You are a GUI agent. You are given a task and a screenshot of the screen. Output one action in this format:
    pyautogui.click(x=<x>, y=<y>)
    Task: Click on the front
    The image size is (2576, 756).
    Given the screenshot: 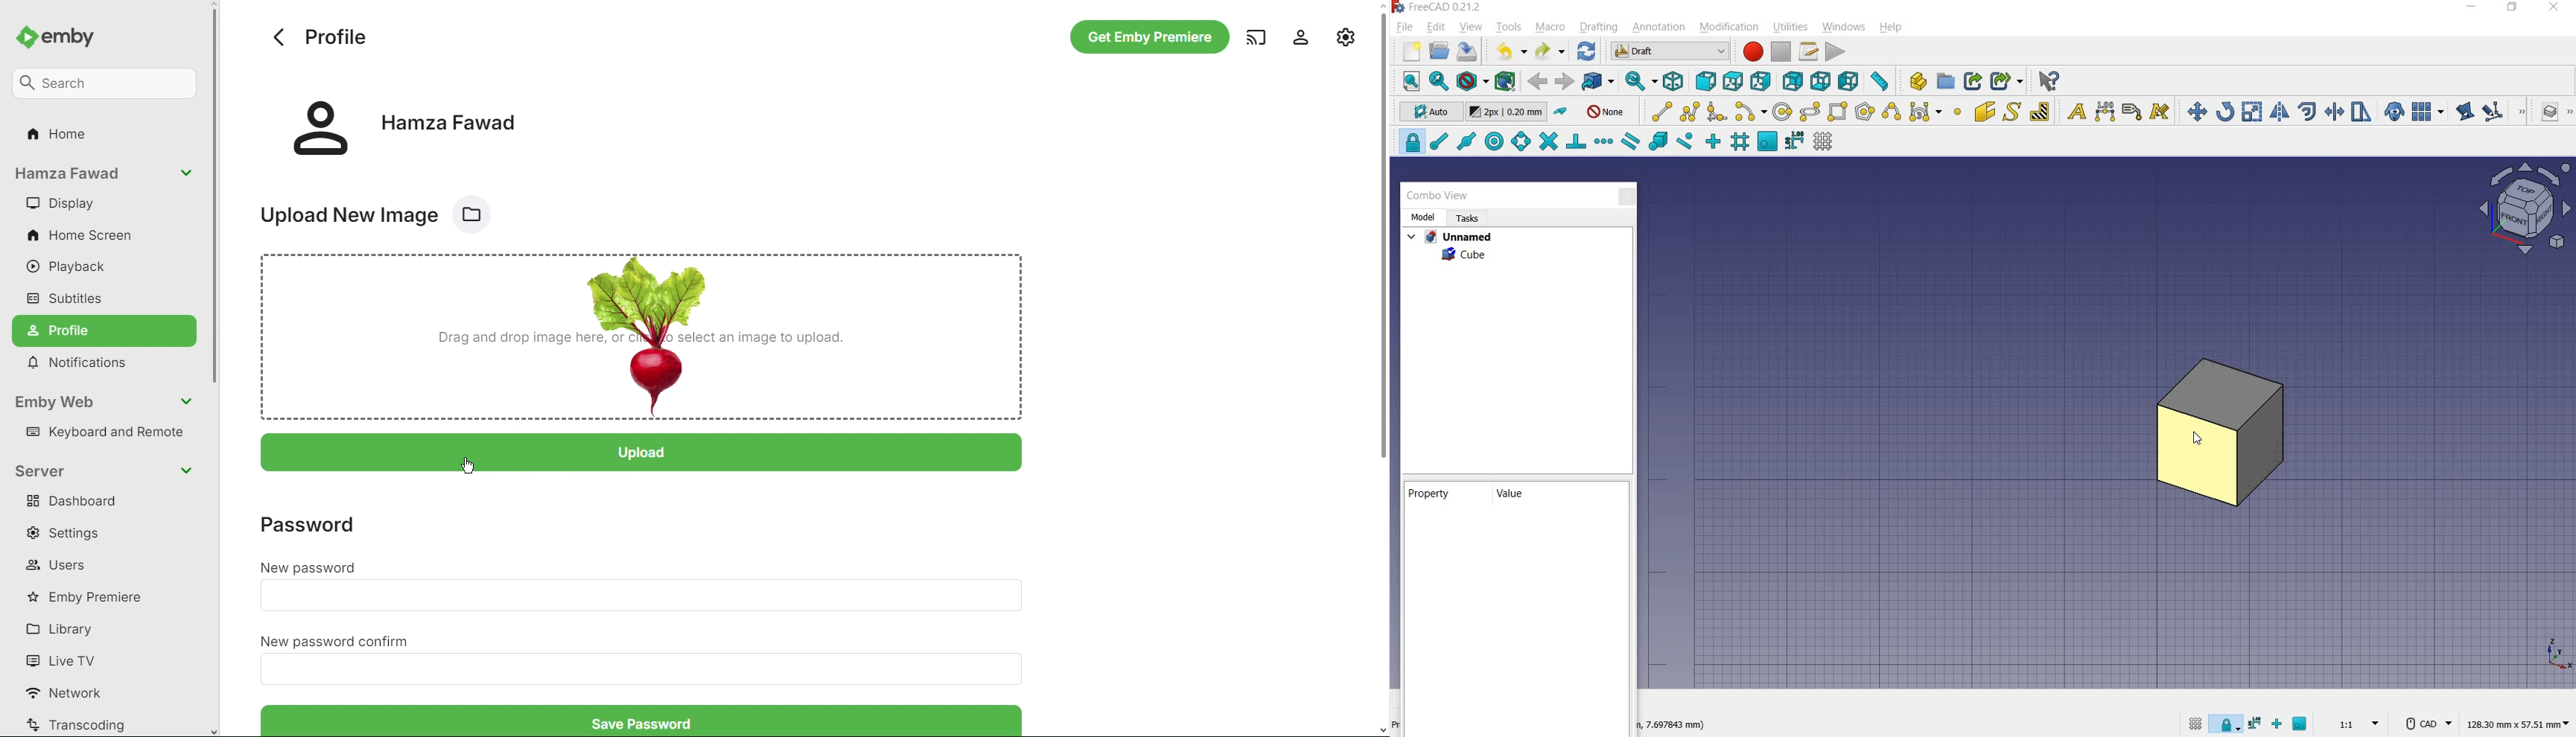 What is the action you would take?
    pyautogui.click(x=1705, y=81)
    